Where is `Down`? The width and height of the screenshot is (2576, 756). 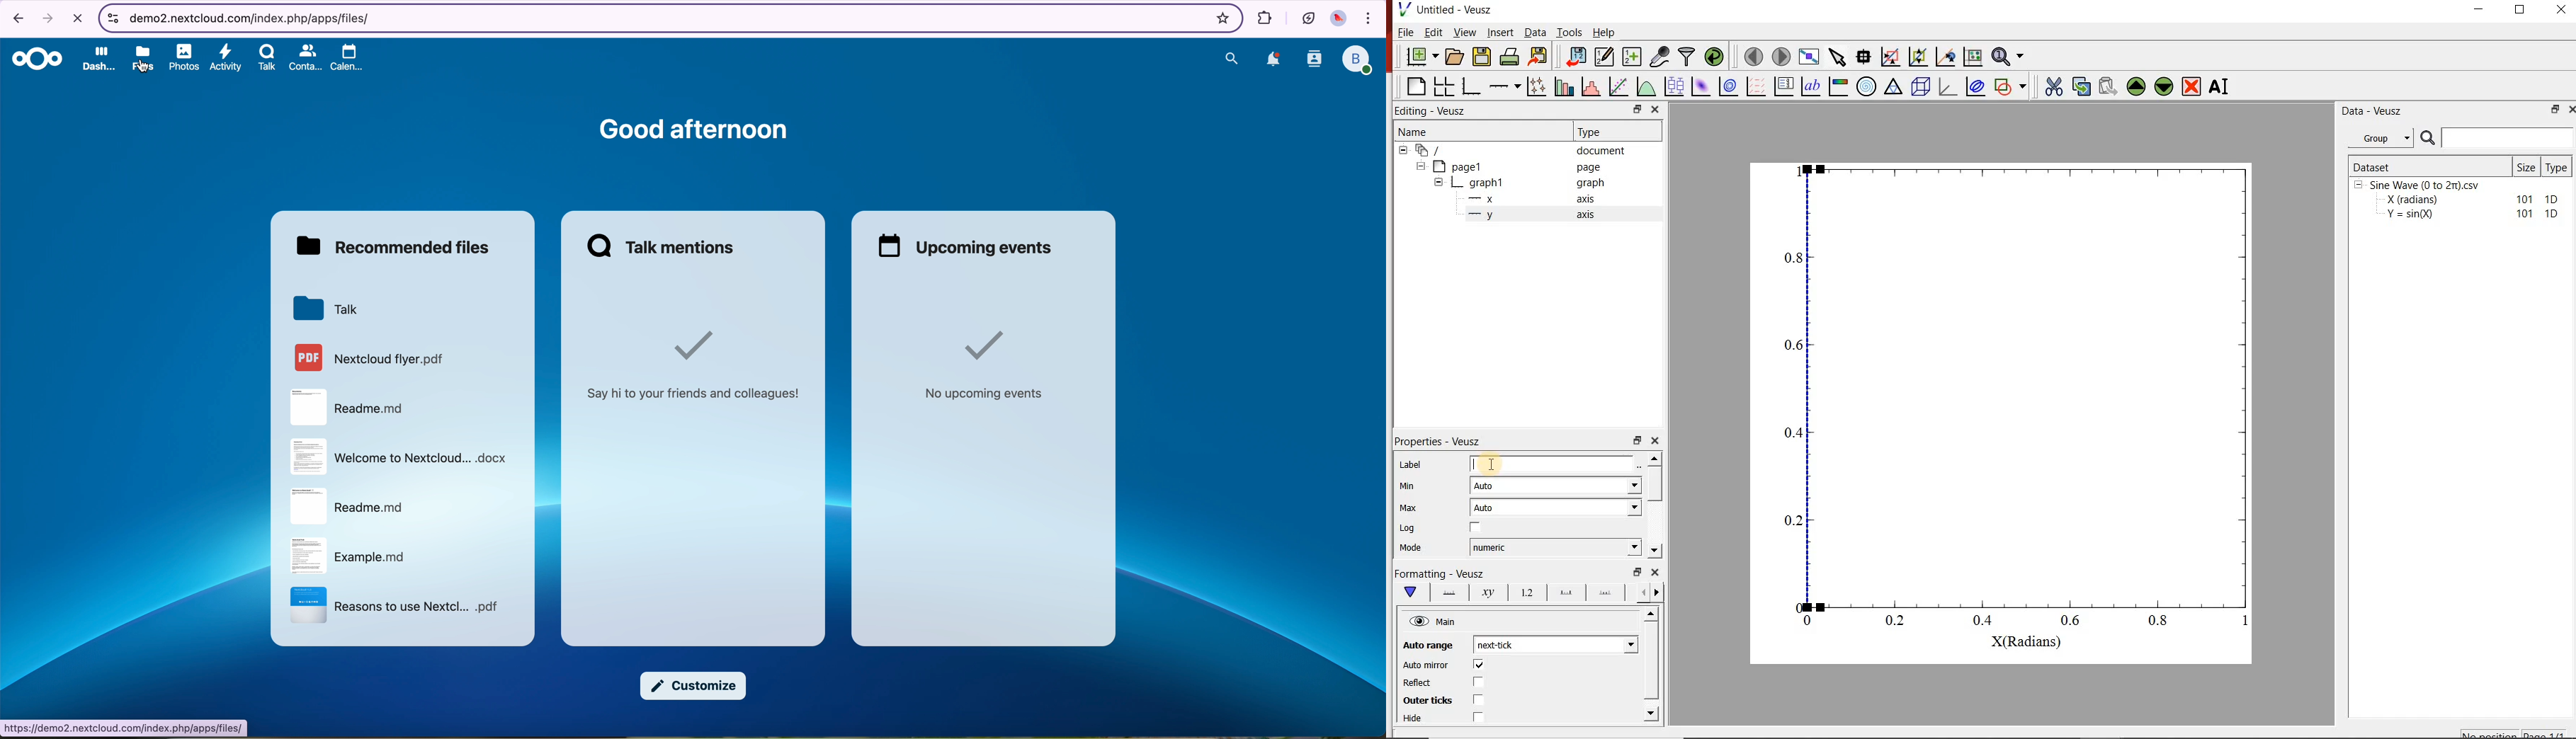 Down is located at coordinates (1652, 713).